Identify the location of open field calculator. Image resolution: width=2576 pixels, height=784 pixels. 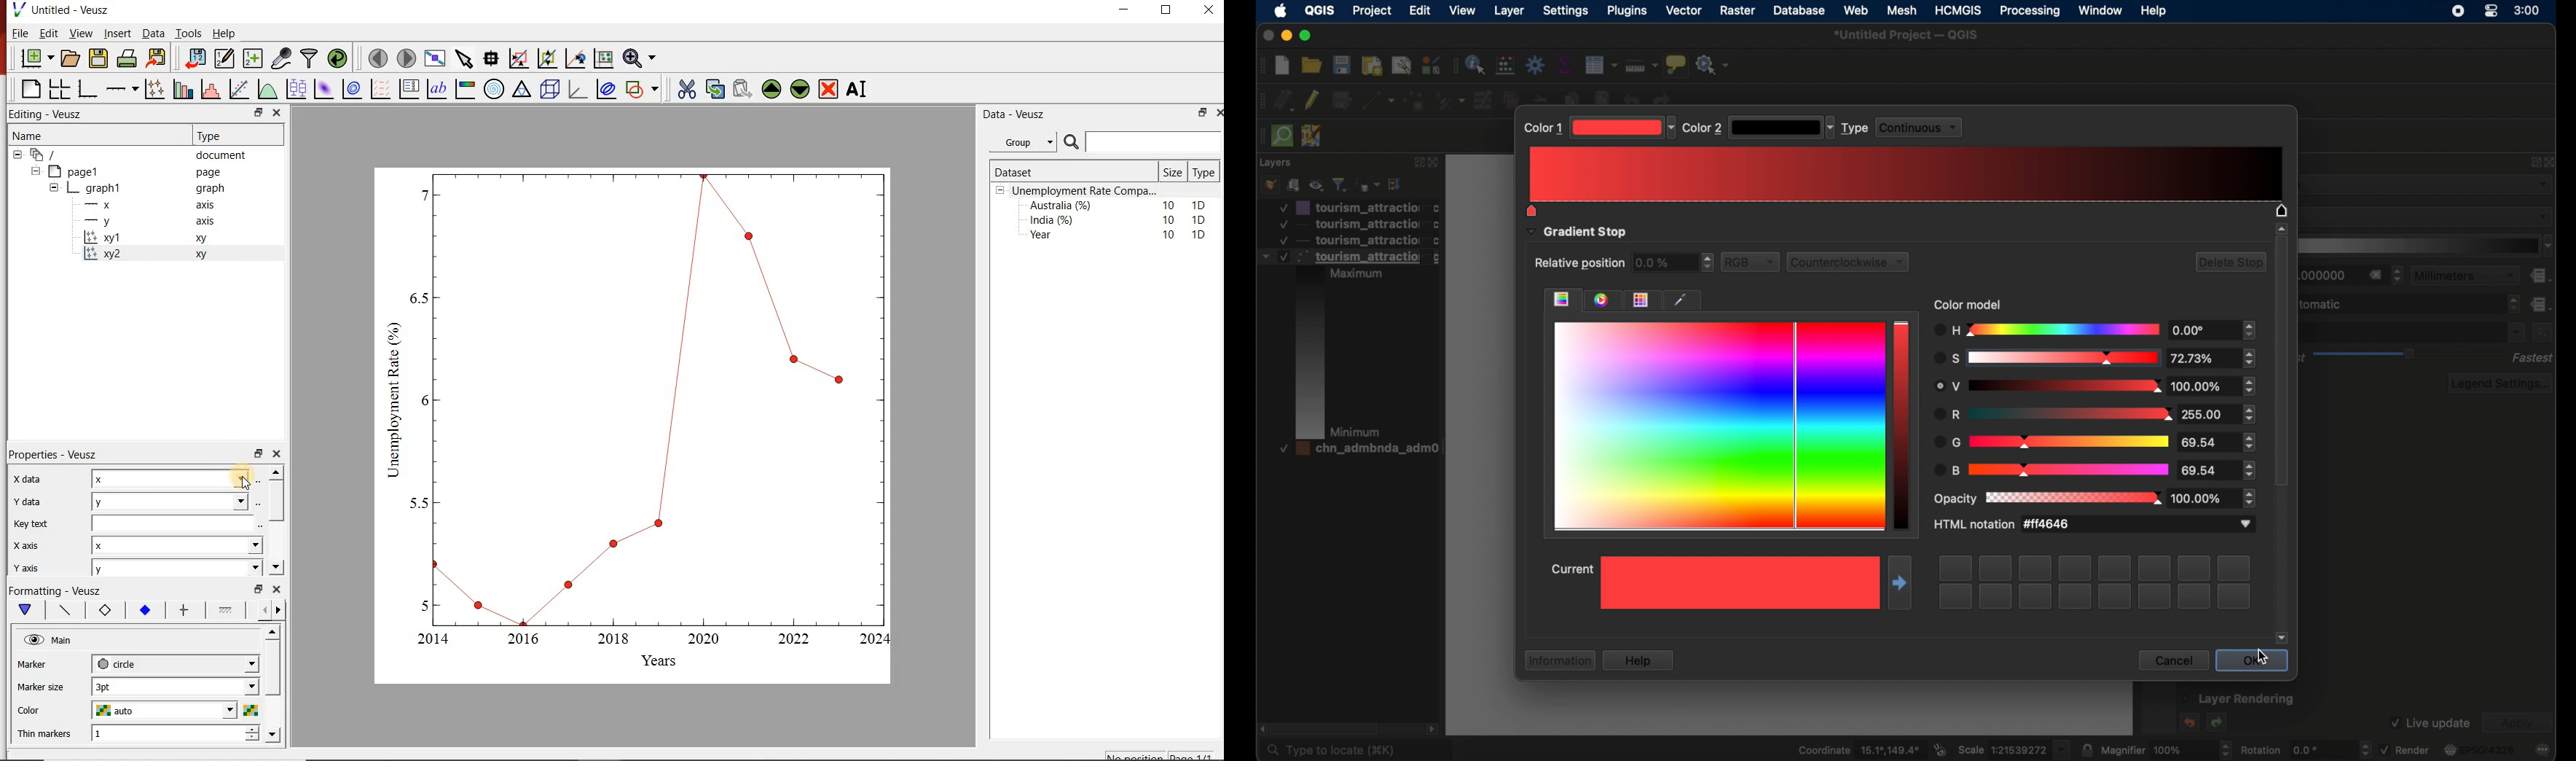
(1504, 65).